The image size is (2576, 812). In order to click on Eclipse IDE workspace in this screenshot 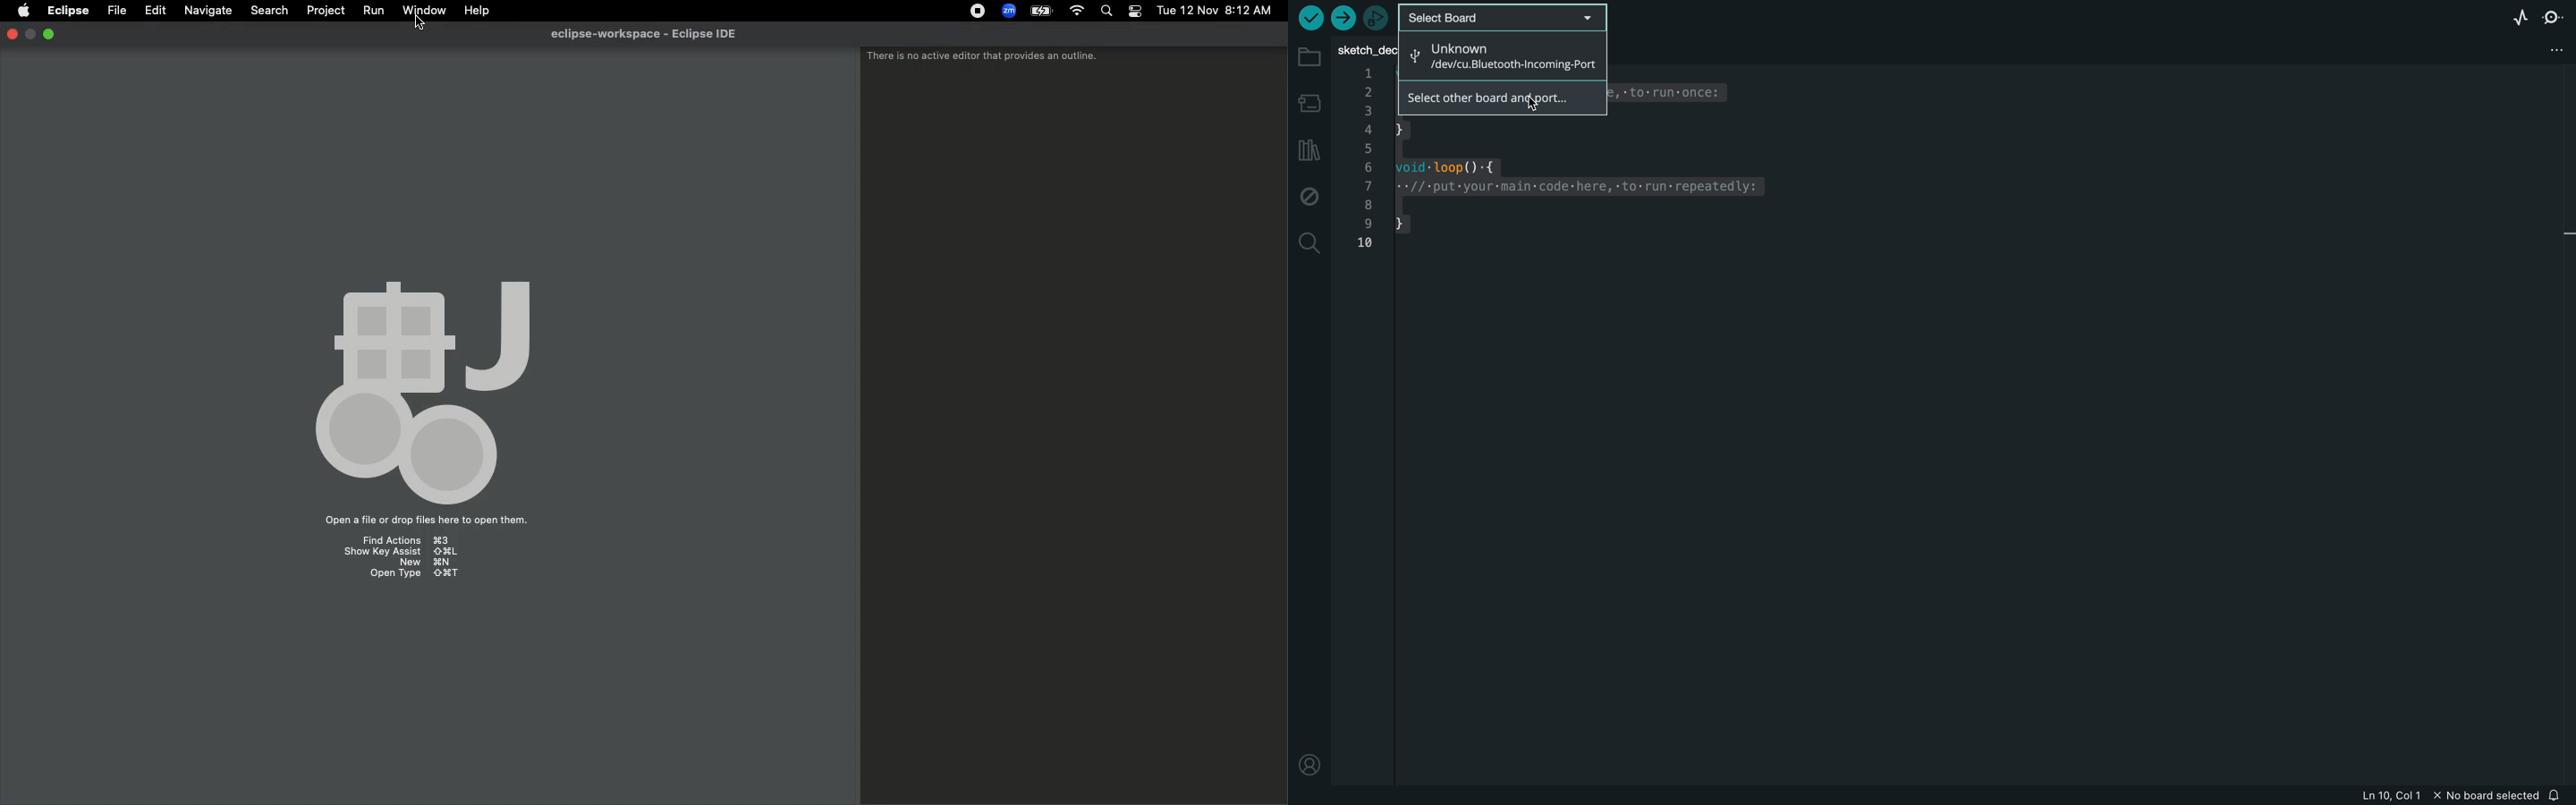, I will do `click(650, 34)`.